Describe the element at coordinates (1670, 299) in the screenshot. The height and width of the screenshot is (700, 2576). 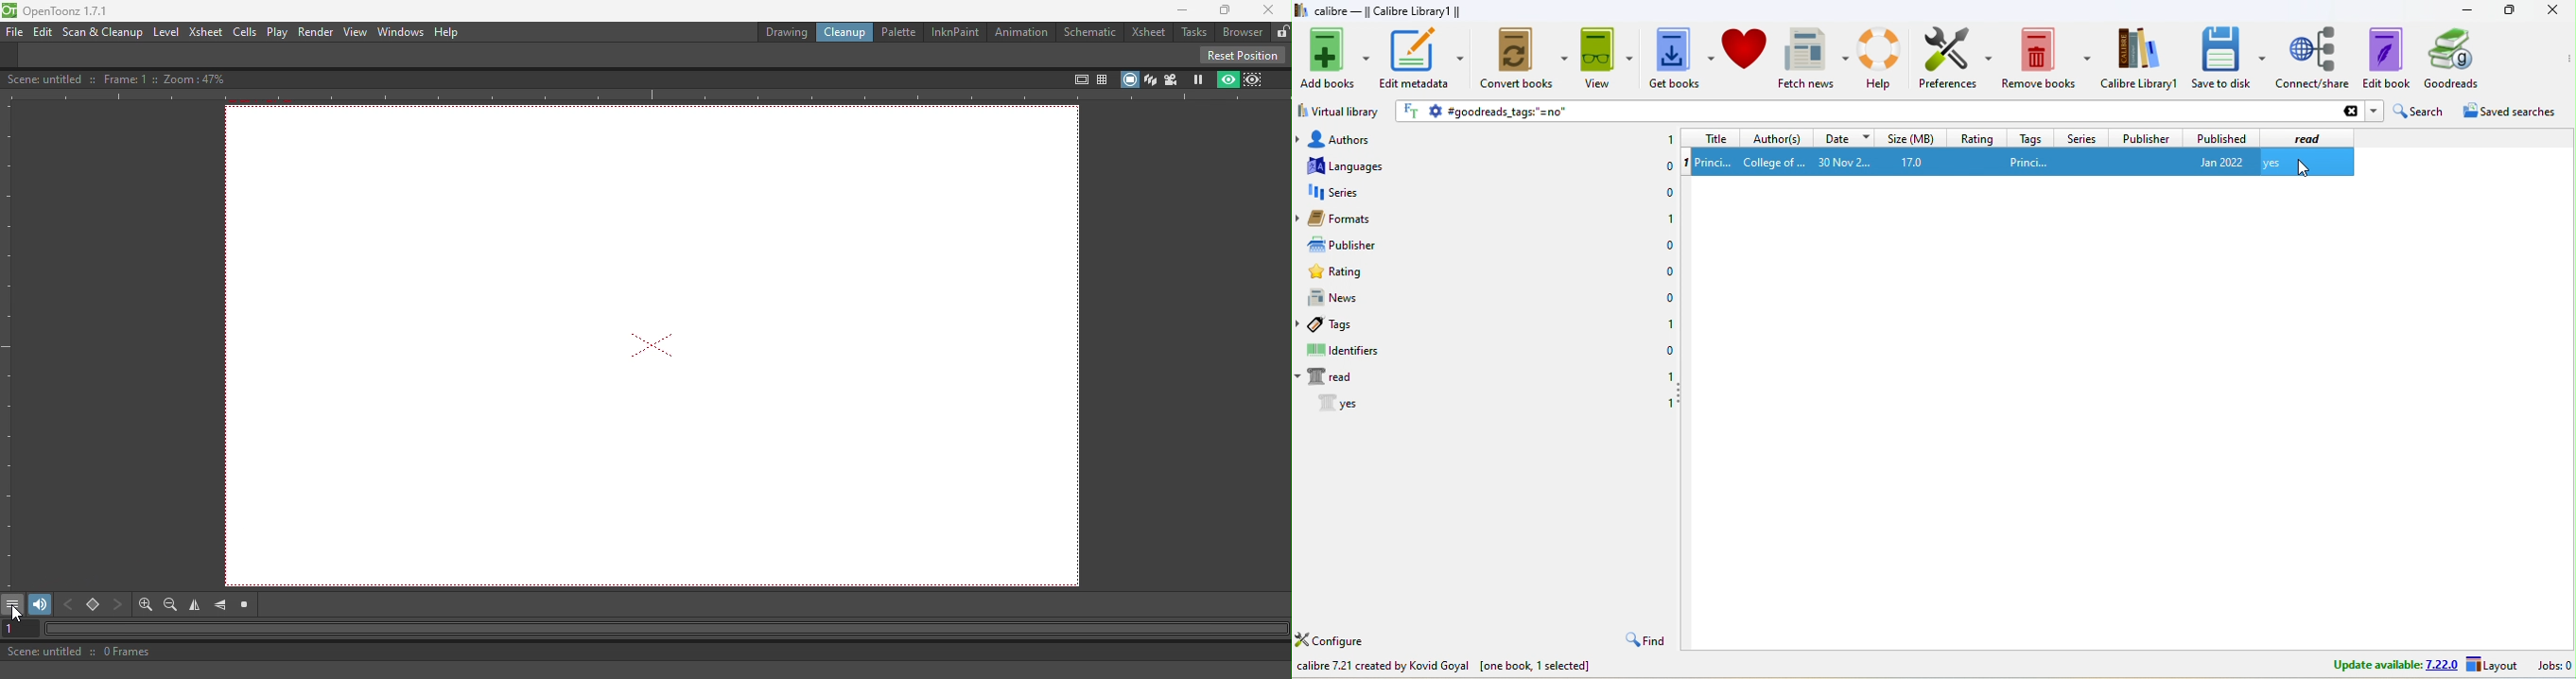
I see `0` at that location.